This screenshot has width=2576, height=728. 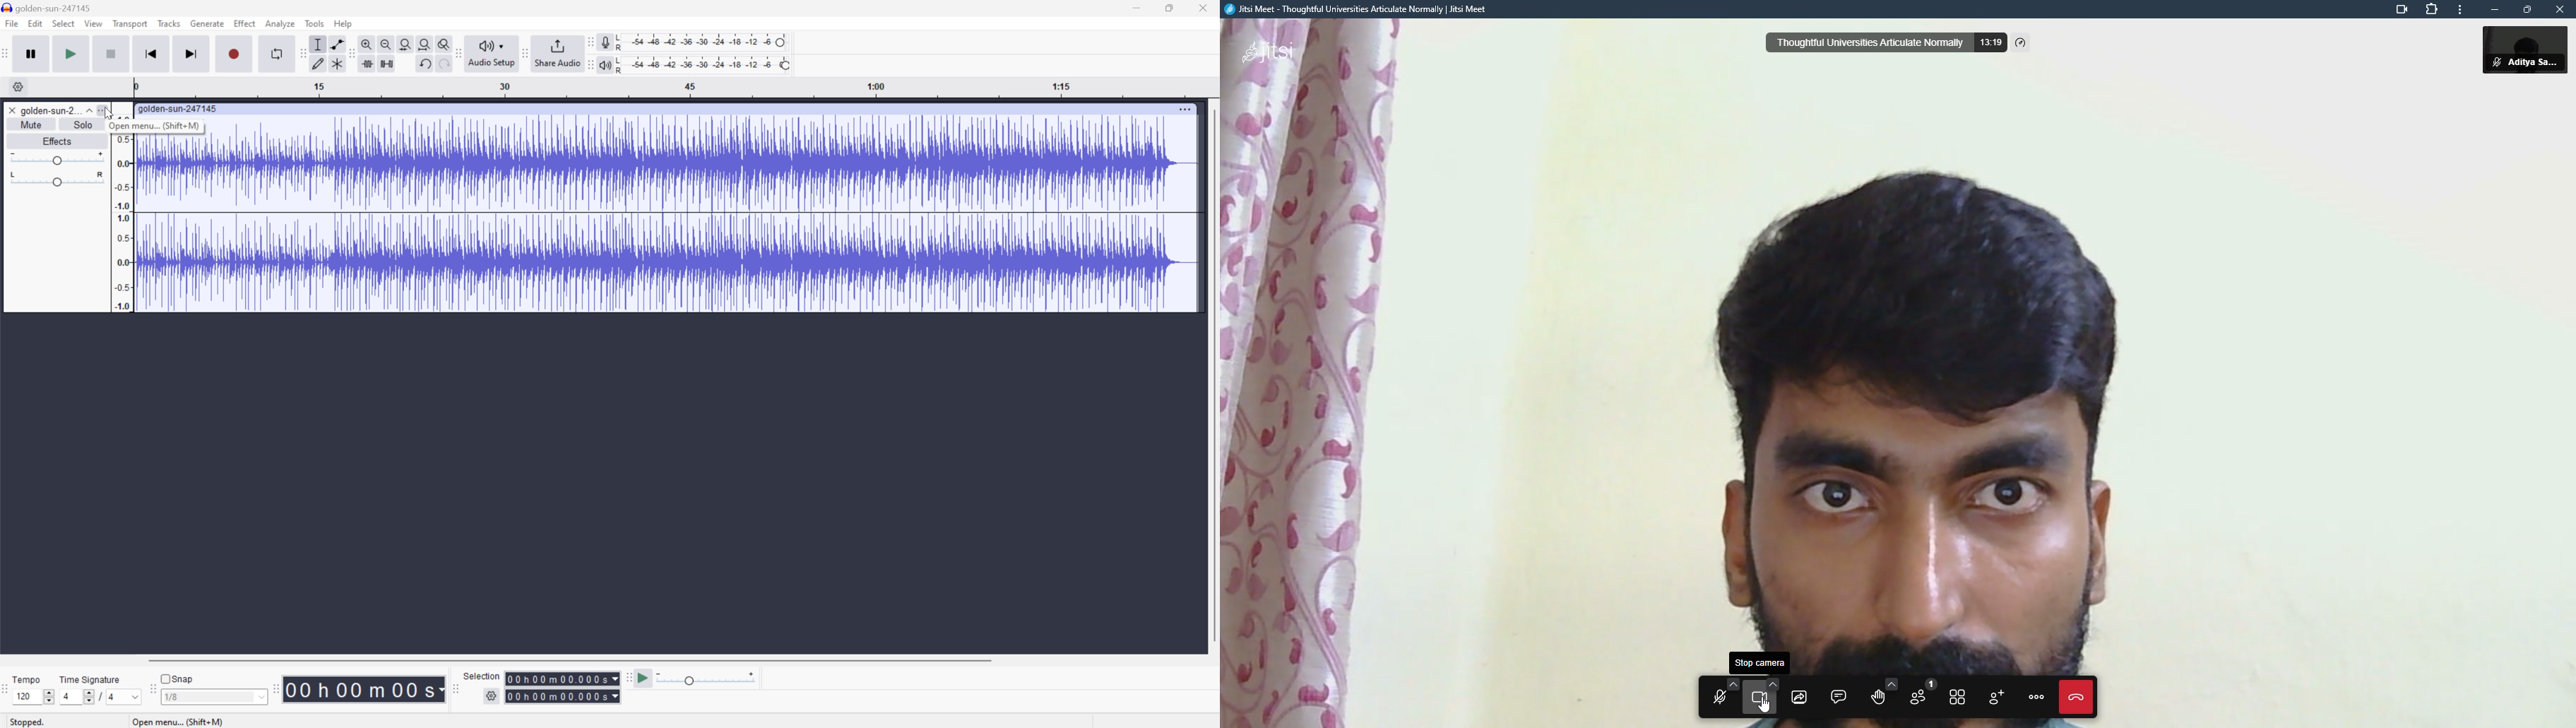 What do you see at coordinates (35, 25) in the screenshot?
I see `Edit` at bounding box center [35, 25].